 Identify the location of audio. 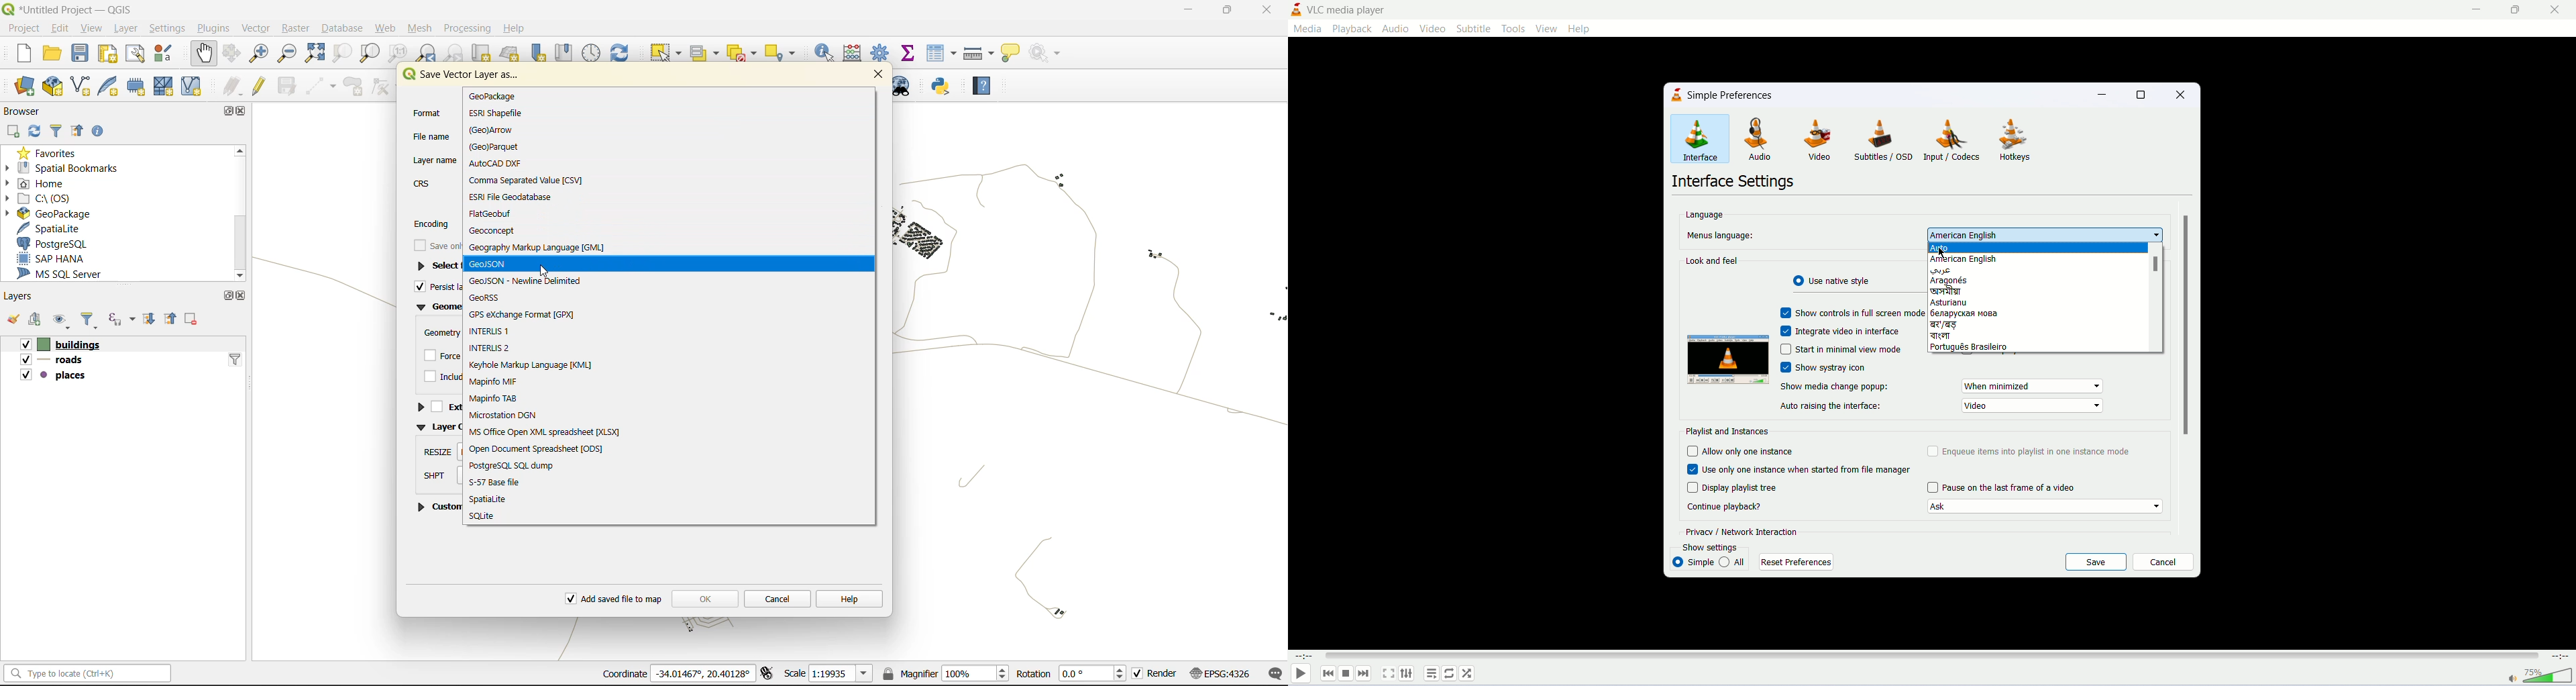
(1397, 30).